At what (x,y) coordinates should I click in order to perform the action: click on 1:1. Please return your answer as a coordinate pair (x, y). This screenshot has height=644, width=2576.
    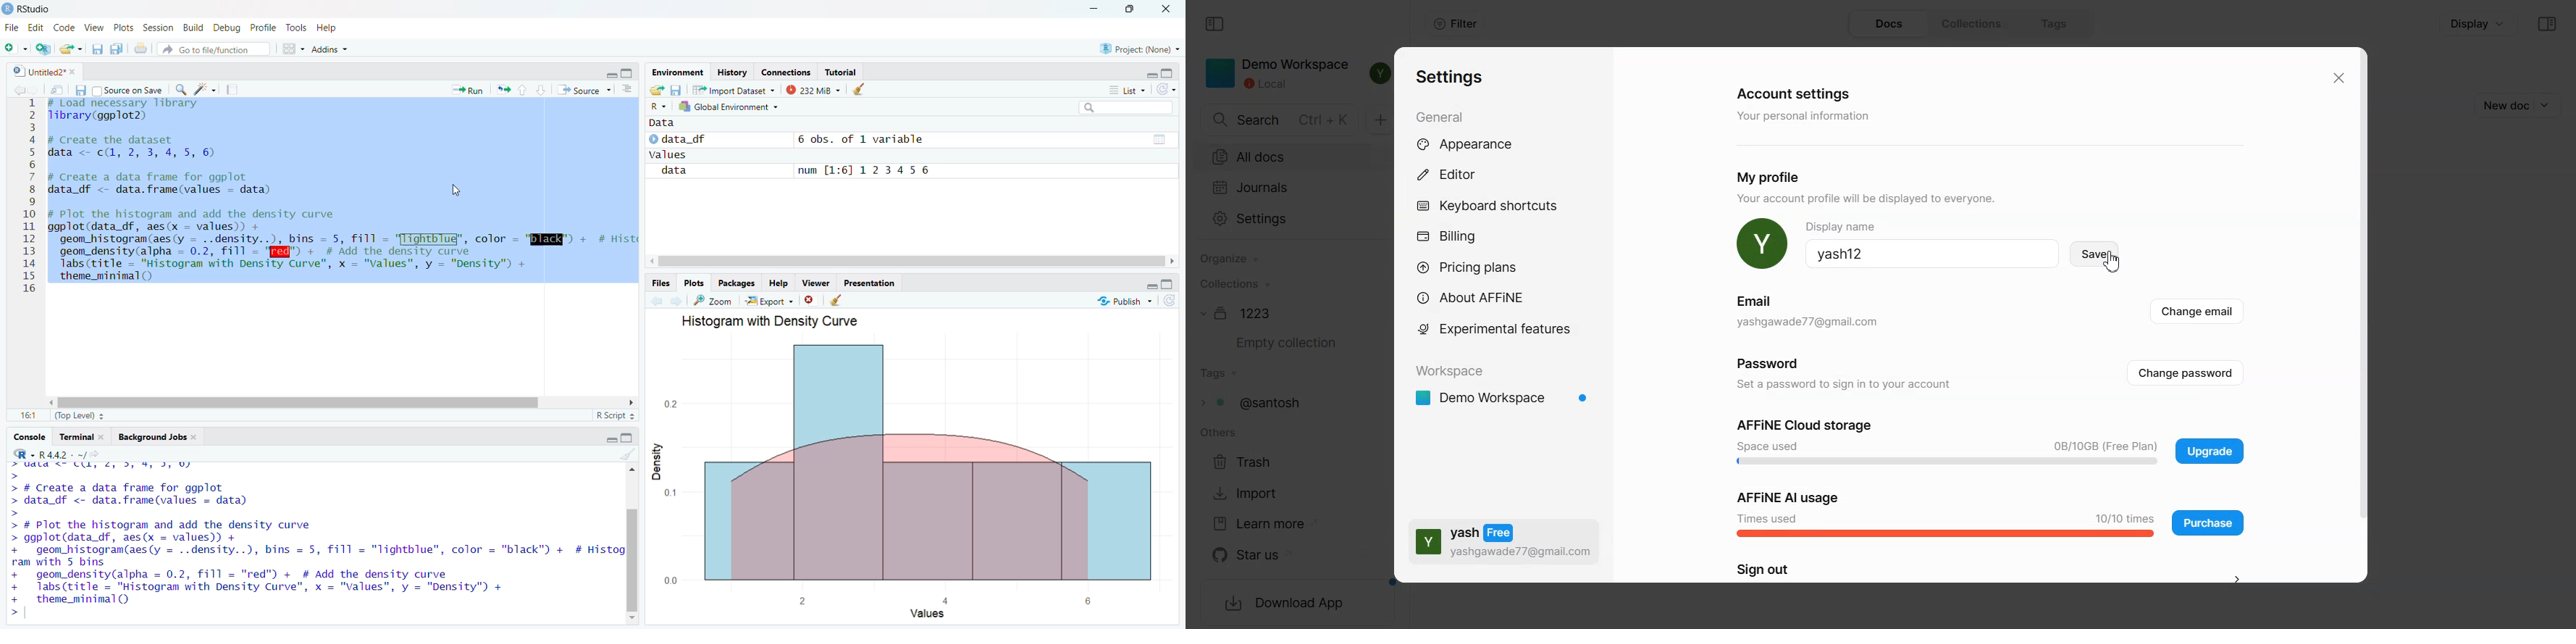
    Looking at the image, I should click on (30, 415).